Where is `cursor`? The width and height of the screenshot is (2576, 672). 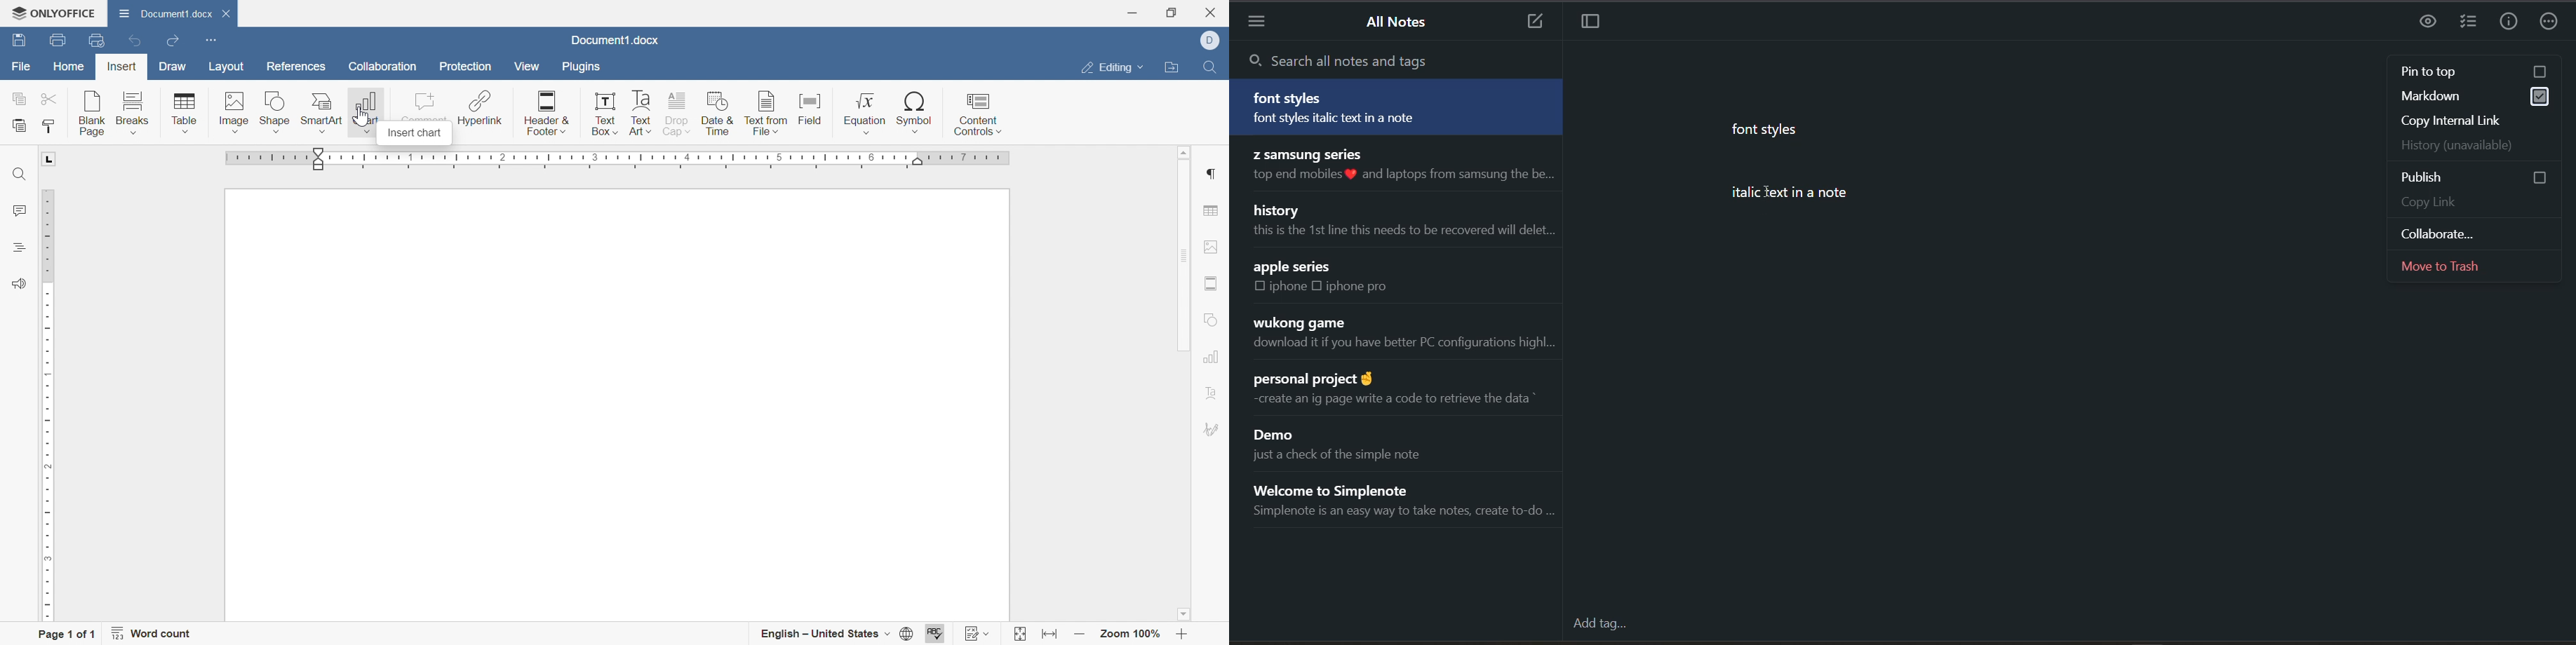
cursor is located at coordinates (1765, 189).